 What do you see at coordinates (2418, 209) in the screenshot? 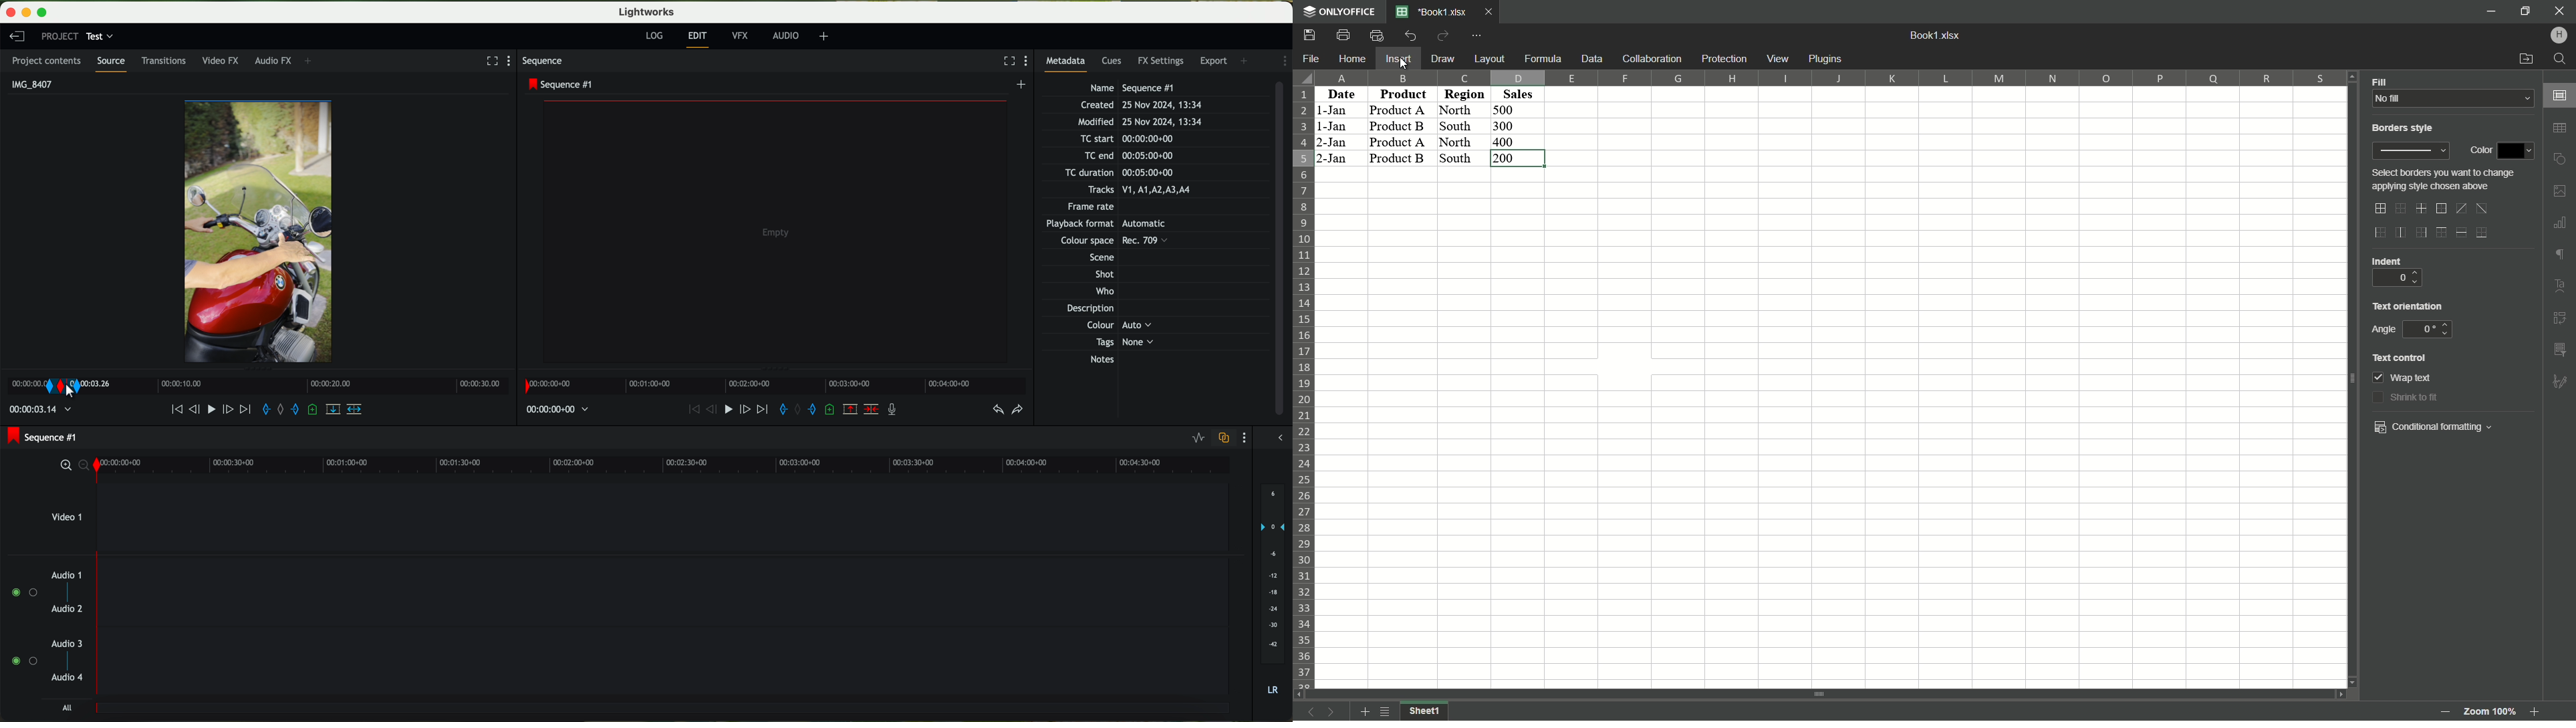
I see `inner lines only` at bounding box center [2418, 209].